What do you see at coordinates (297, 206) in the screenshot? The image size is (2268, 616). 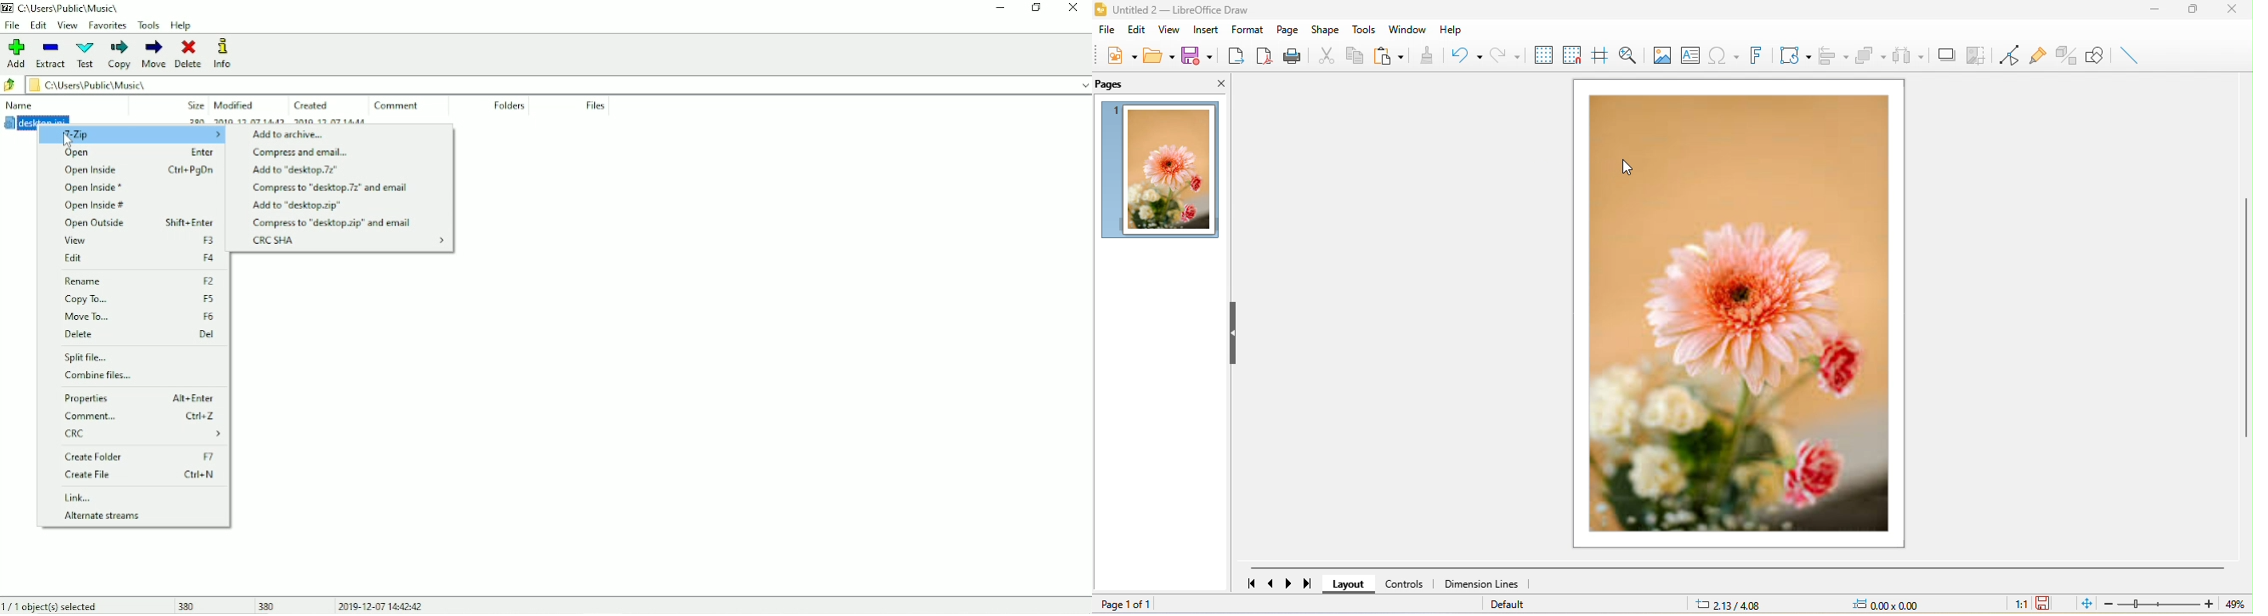 I see `Add to "desktop.zip"` at bounding box center [297, 206].